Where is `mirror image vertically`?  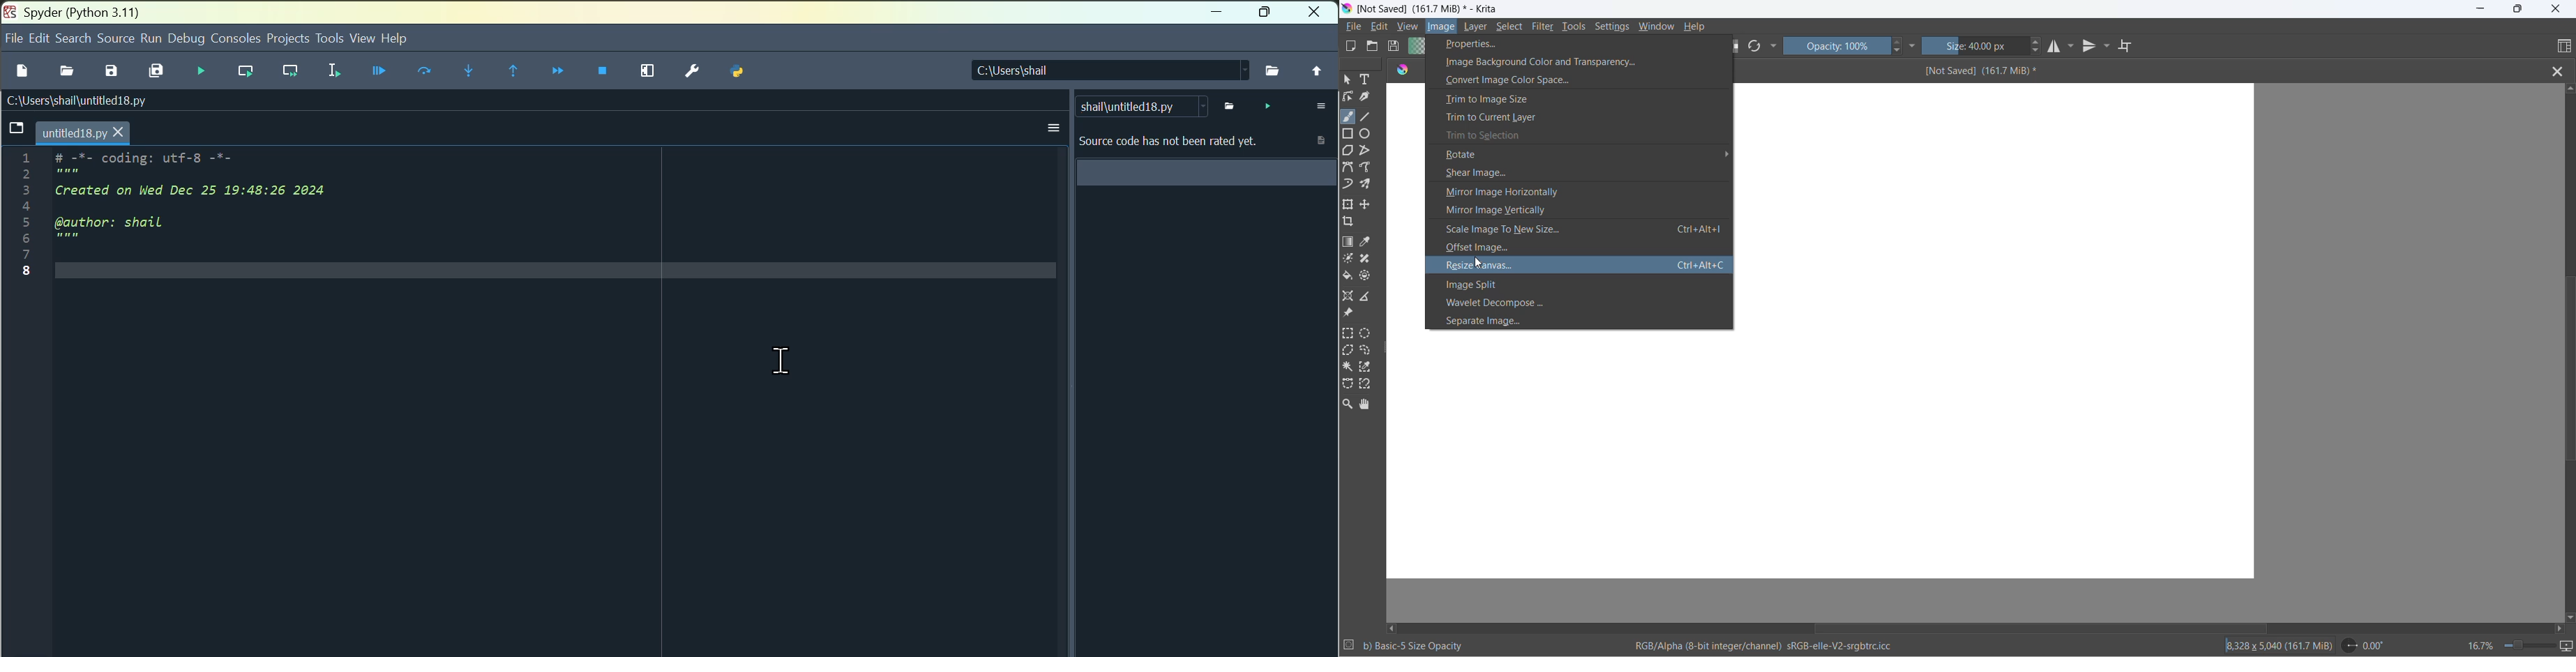 mirror image vertically is located at coordinates (1576, 210).